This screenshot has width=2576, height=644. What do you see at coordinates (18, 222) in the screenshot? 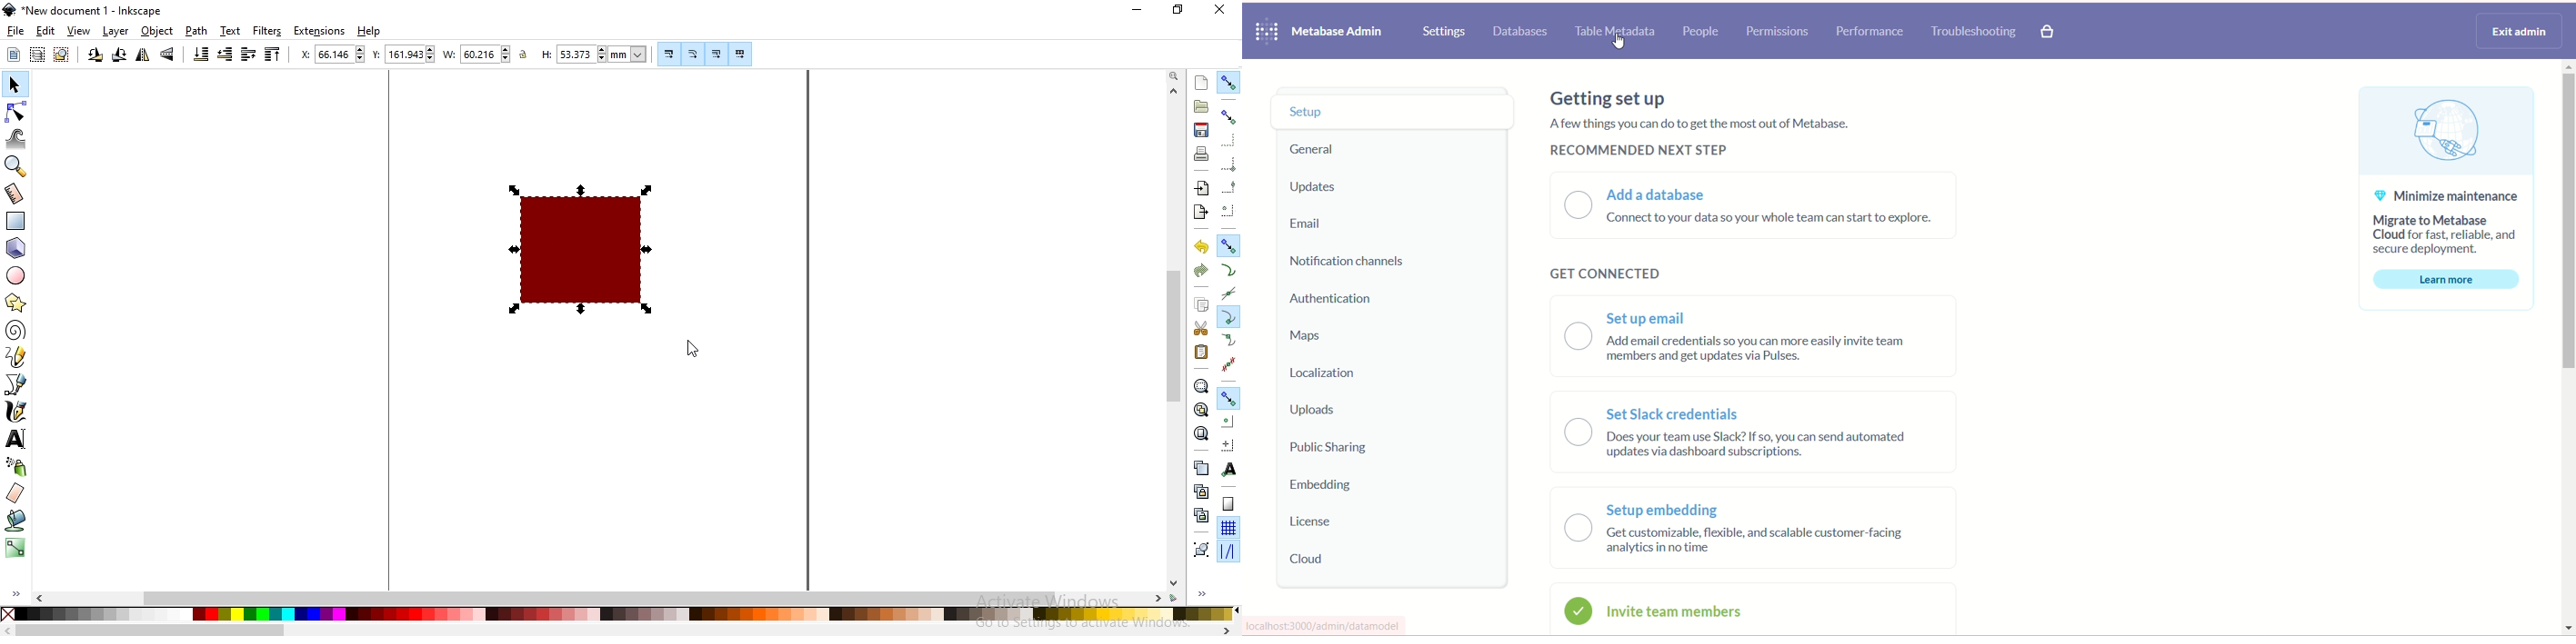
I see `create rectangles and squares` at bounding box center [18, 222].